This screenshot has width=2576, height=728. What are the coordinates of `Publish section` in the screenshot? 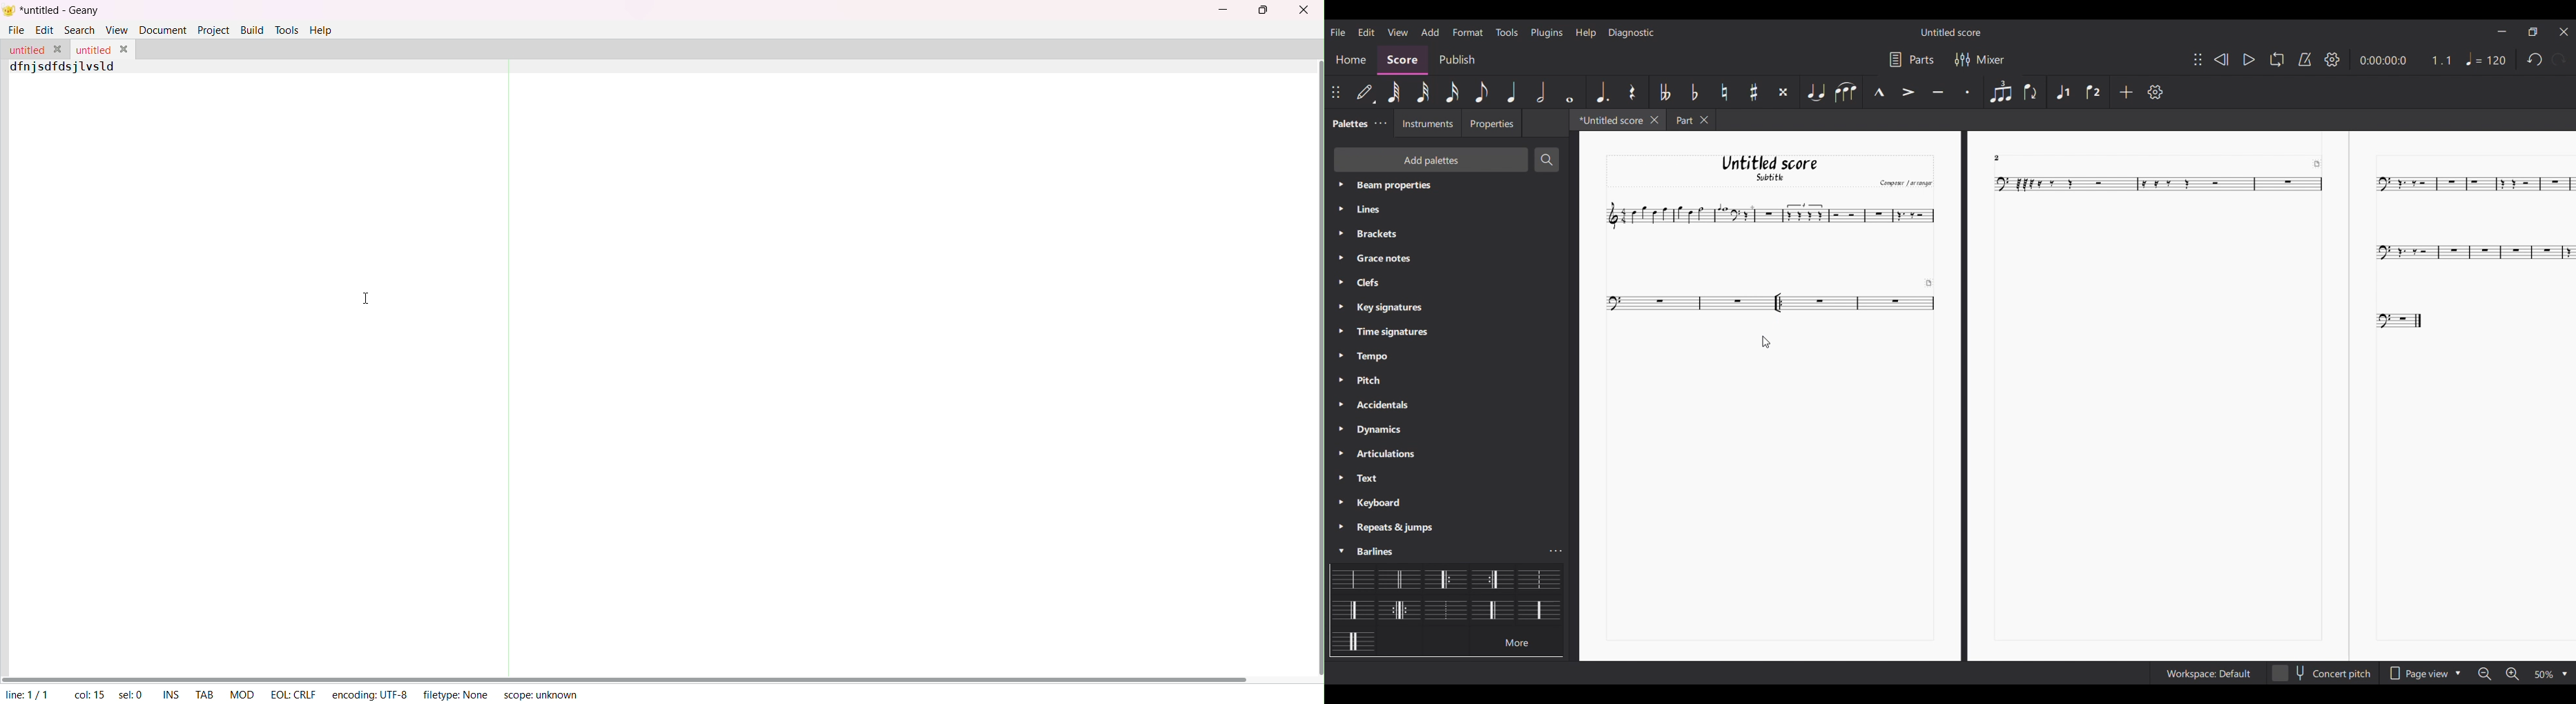 It's located at (1458, 59).